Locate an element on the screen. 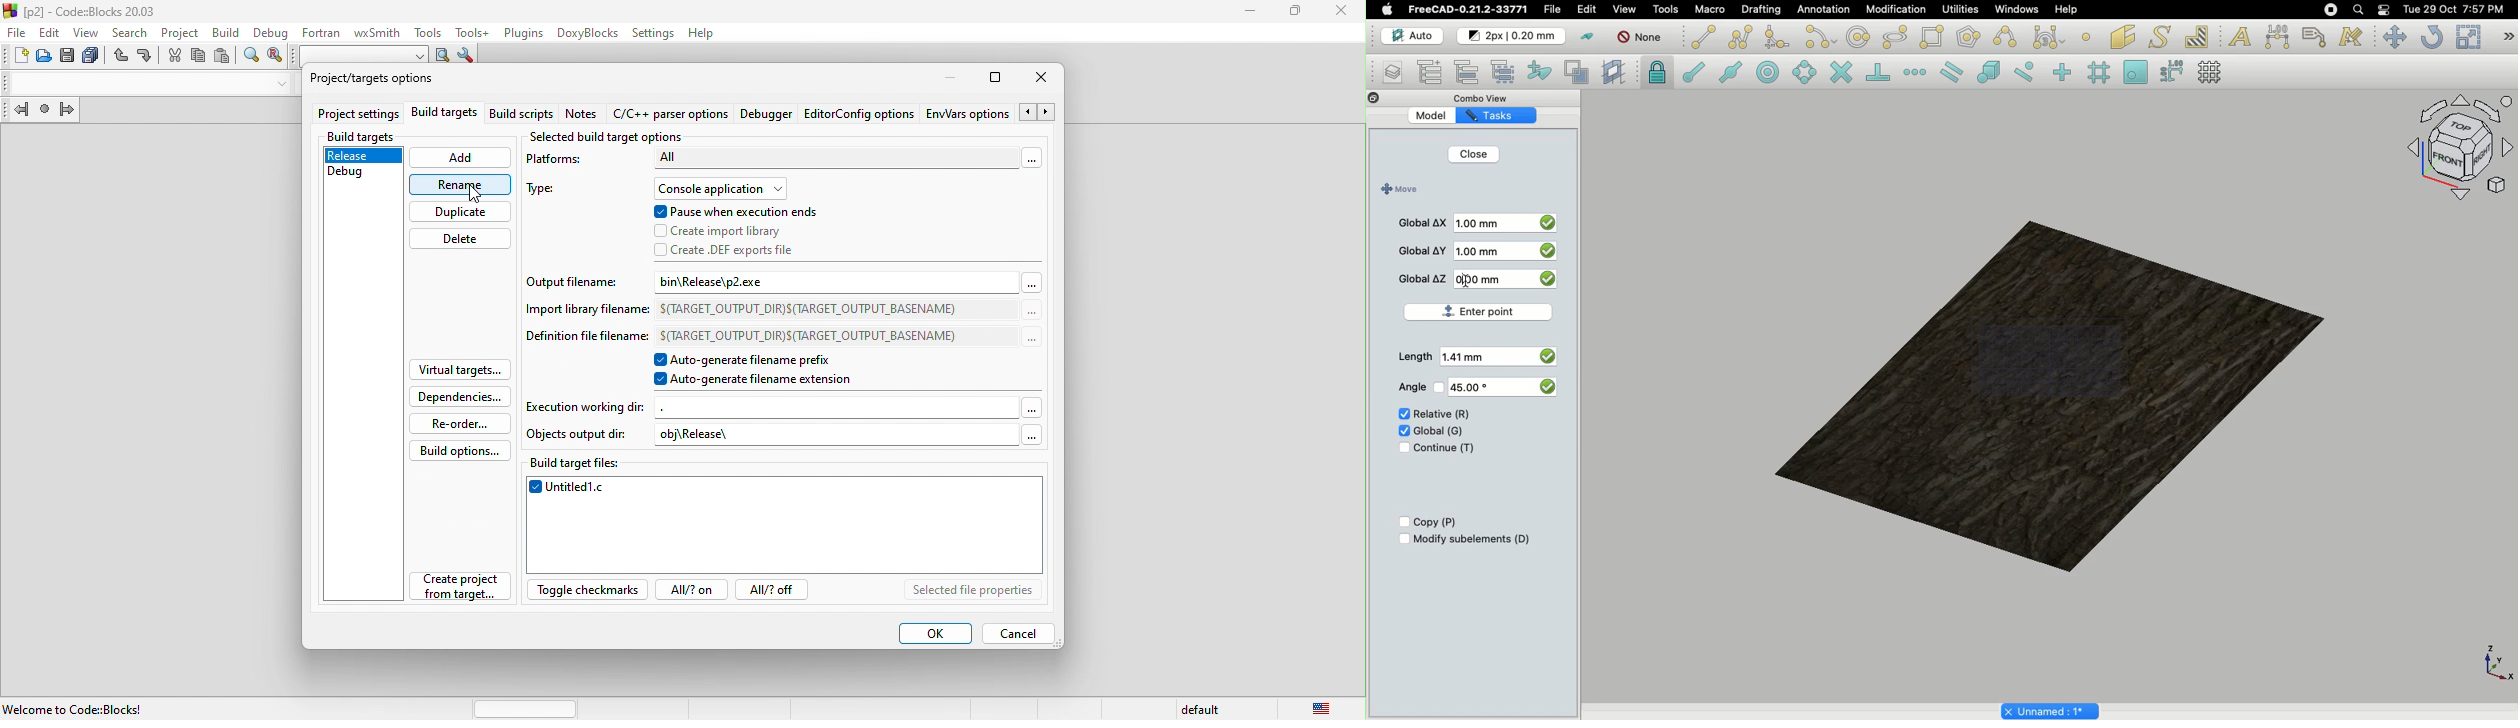  close is located at coordinates (1047, 79).